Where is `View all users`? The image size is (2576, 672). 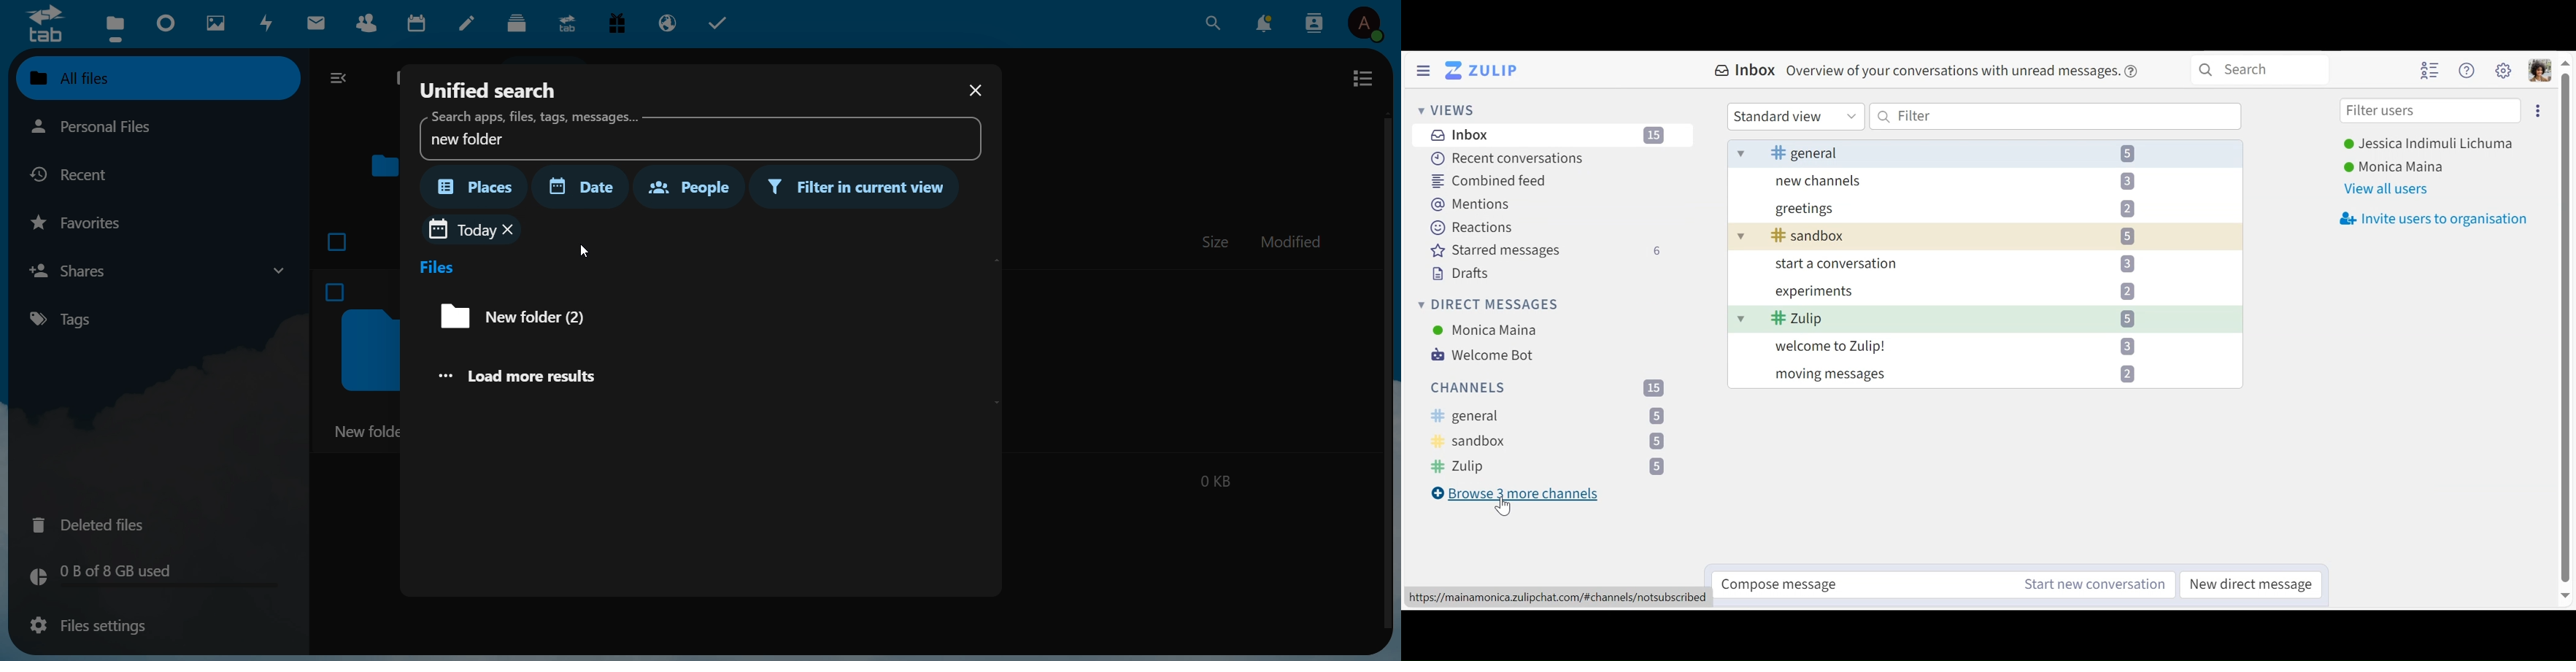 View all users is located at coordinates (2386, 190).